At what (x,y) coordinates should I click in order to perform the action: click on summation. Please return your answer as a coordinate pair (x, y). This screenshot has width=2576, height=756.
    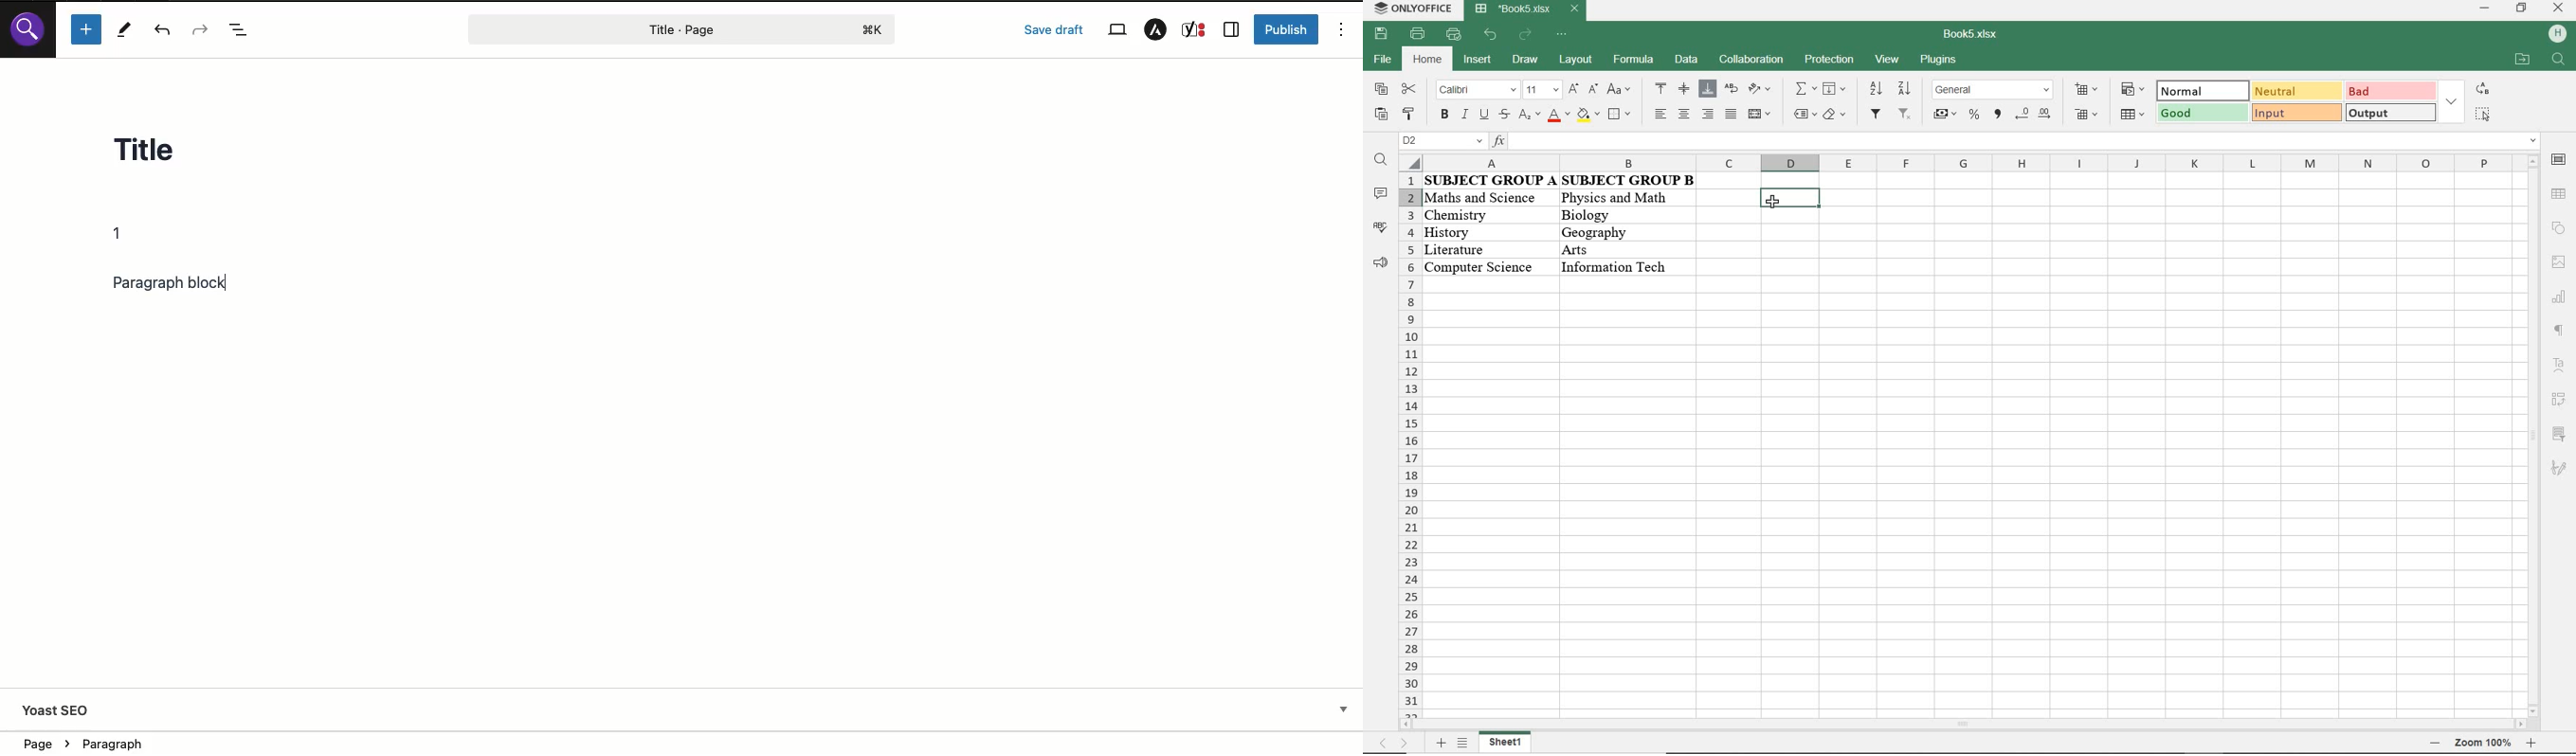
    Looking at the image, I should click on (1805, 90).